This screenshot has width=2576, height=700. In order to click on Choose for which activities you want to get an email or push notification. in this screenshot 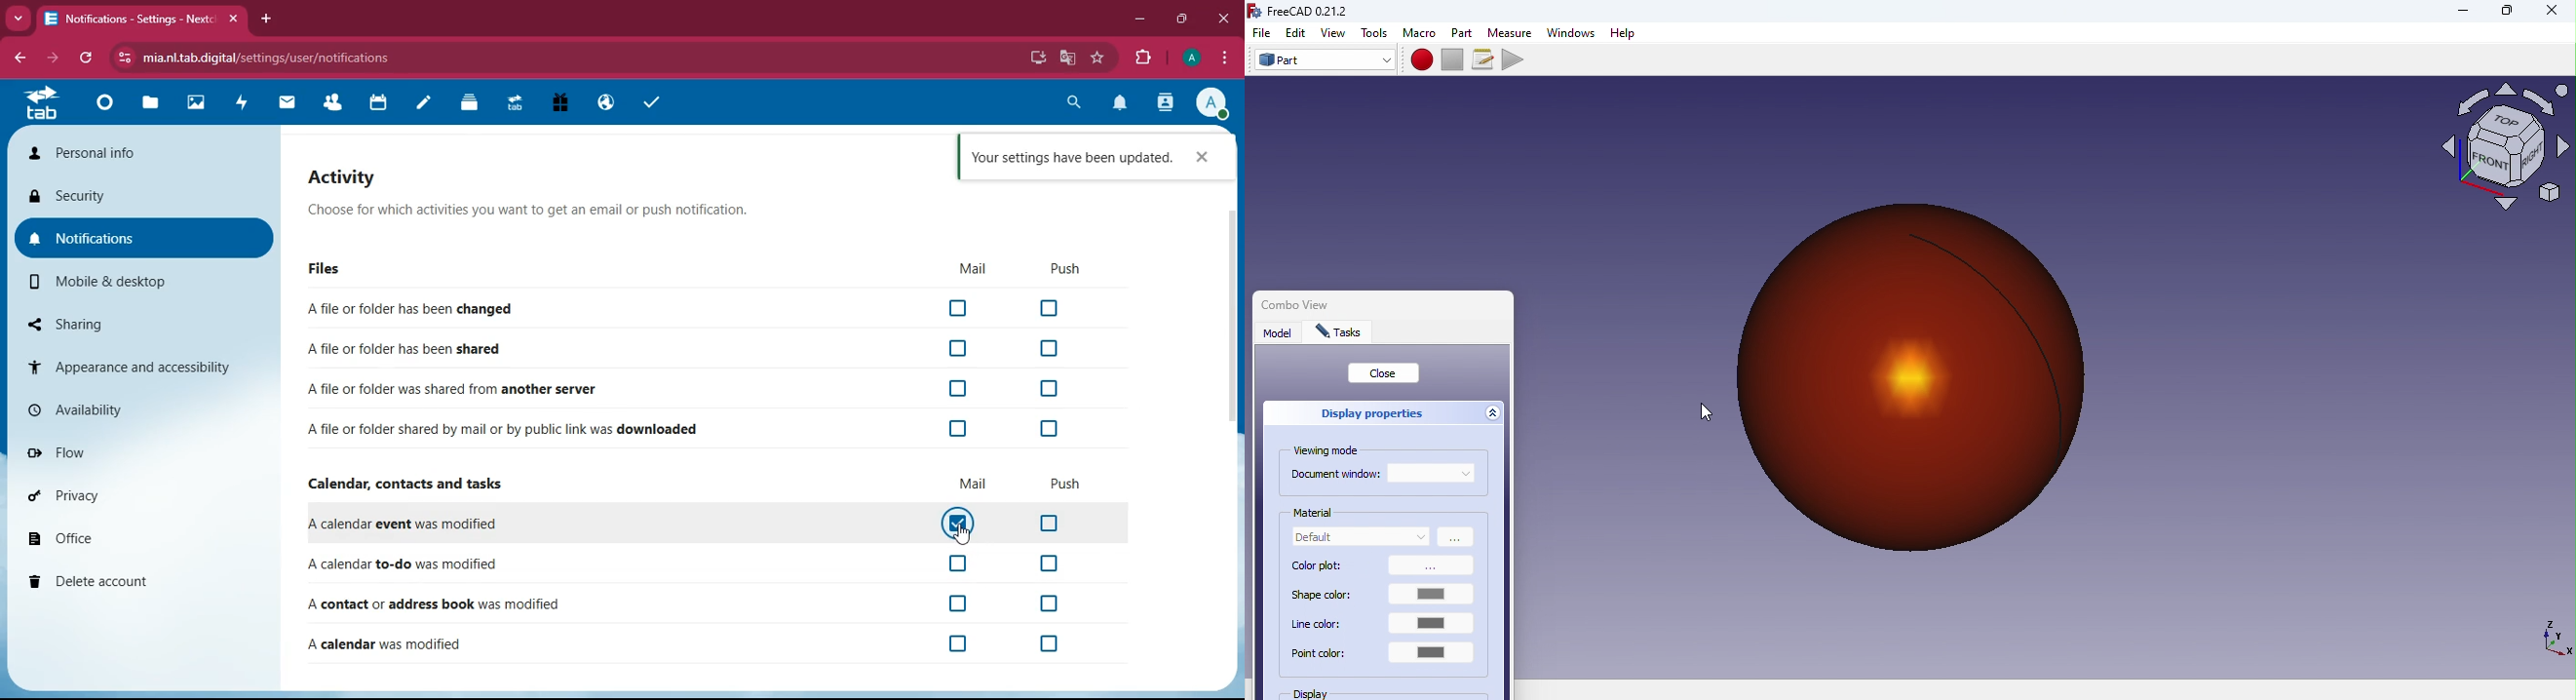, I will do `click(561, 211)`.